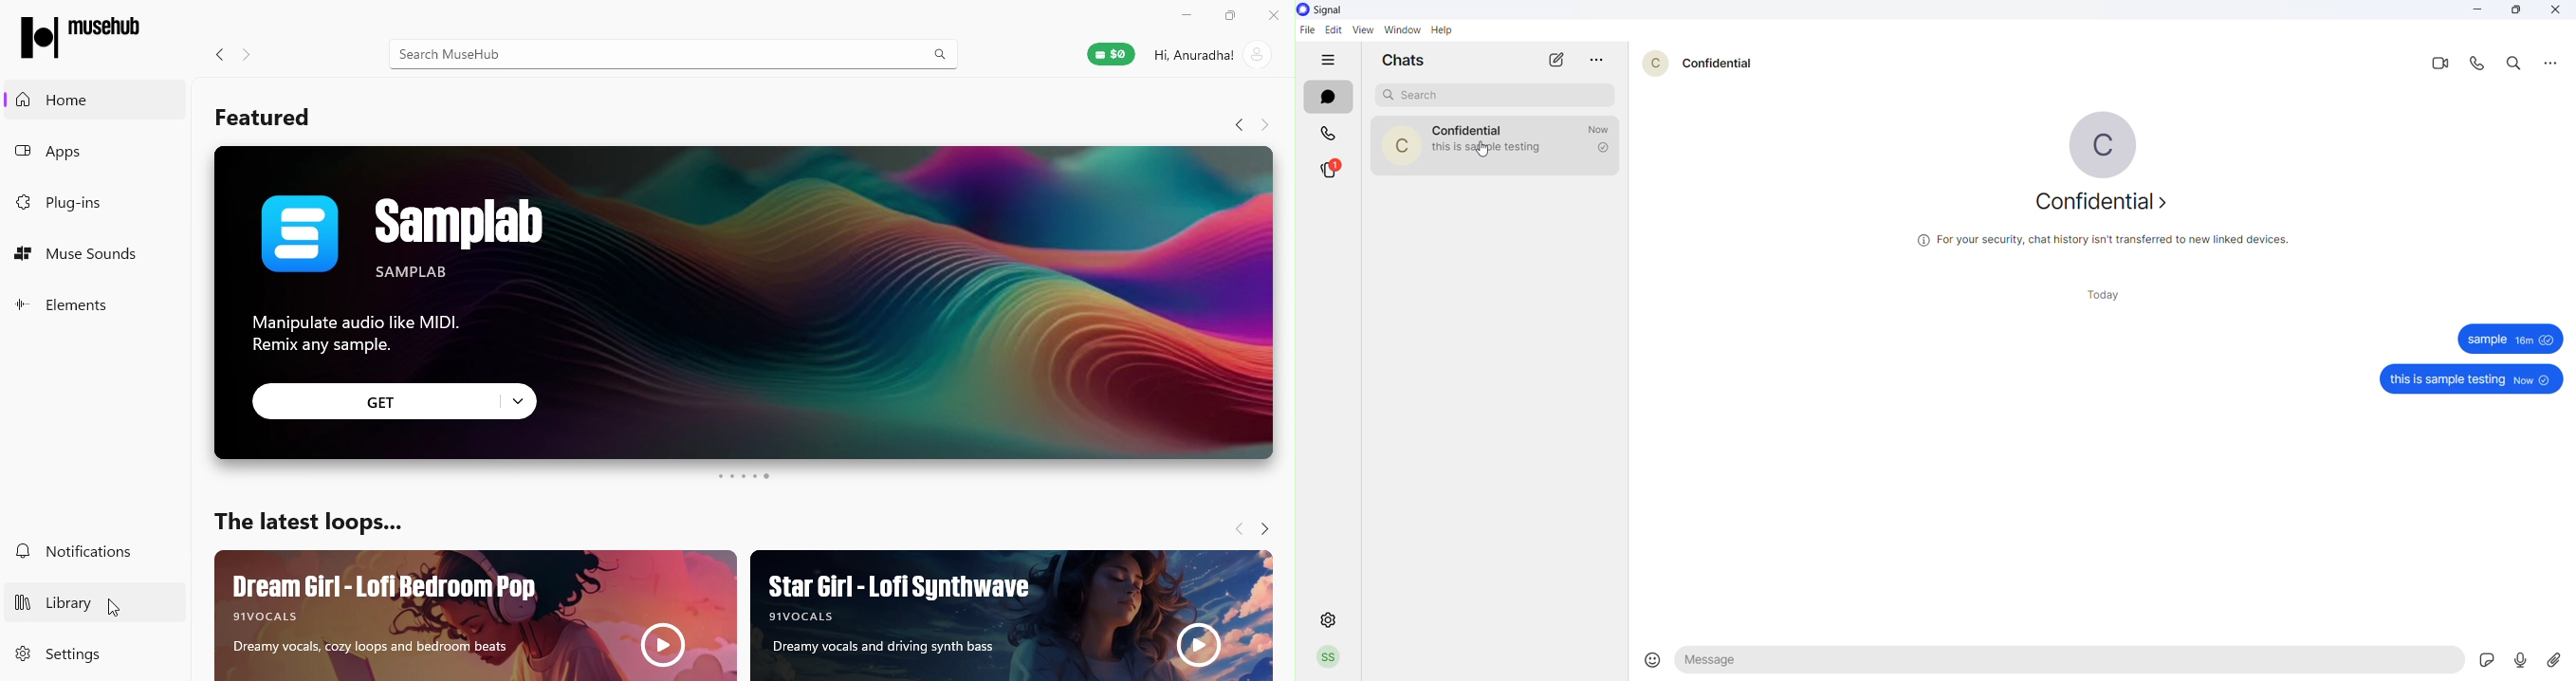  Describe the element at coordinates (262, 115) in the screenshot. I see `Featured` at that location.